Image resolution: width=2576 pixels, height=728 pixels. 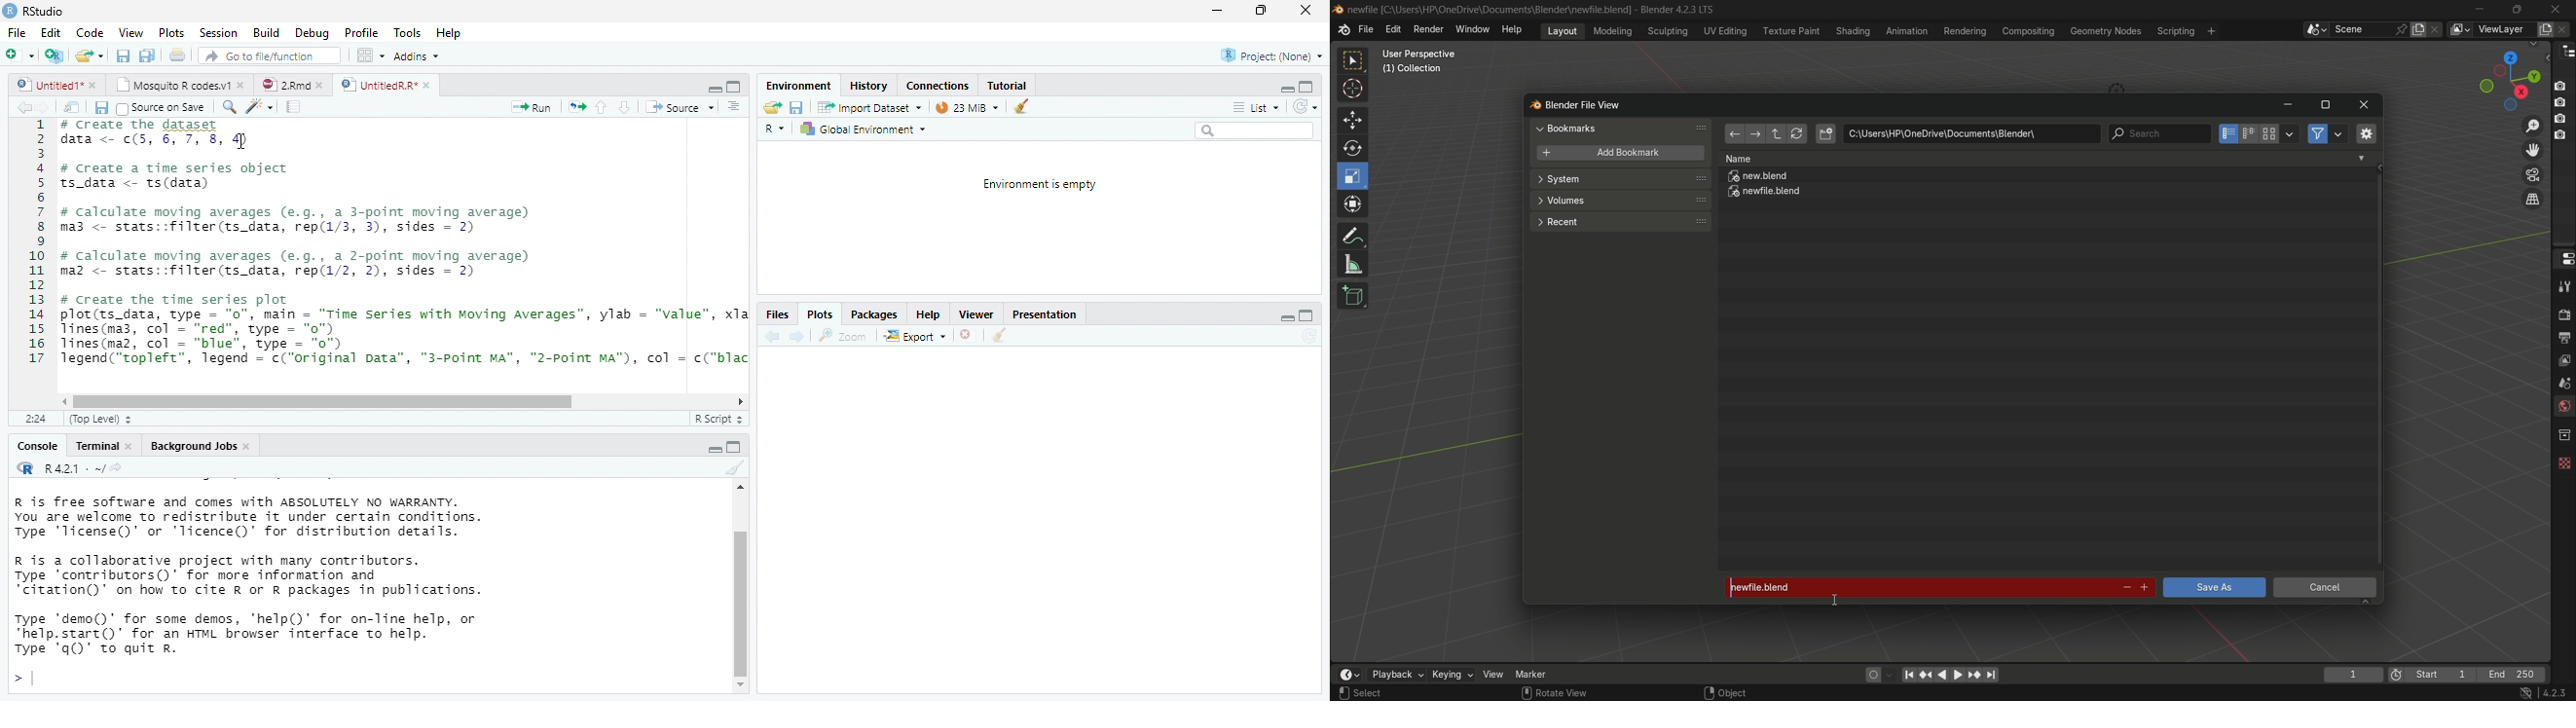 I want to click on scrollbar right, so click(x=738, y=402).